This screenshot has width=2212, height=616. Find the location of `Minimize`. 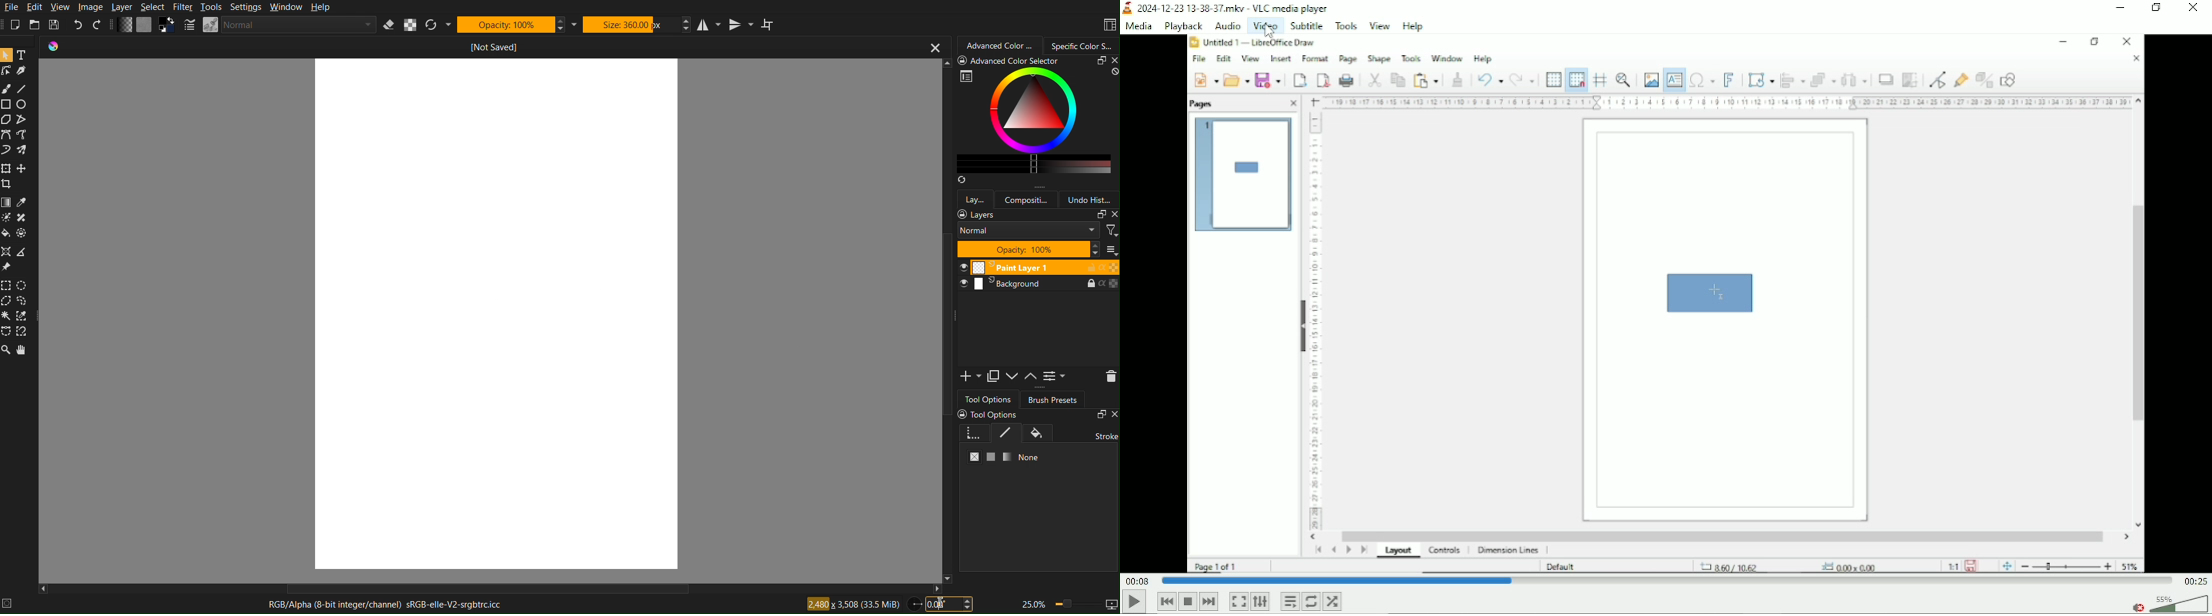

Minimize is located at coordinates (2123, 7).